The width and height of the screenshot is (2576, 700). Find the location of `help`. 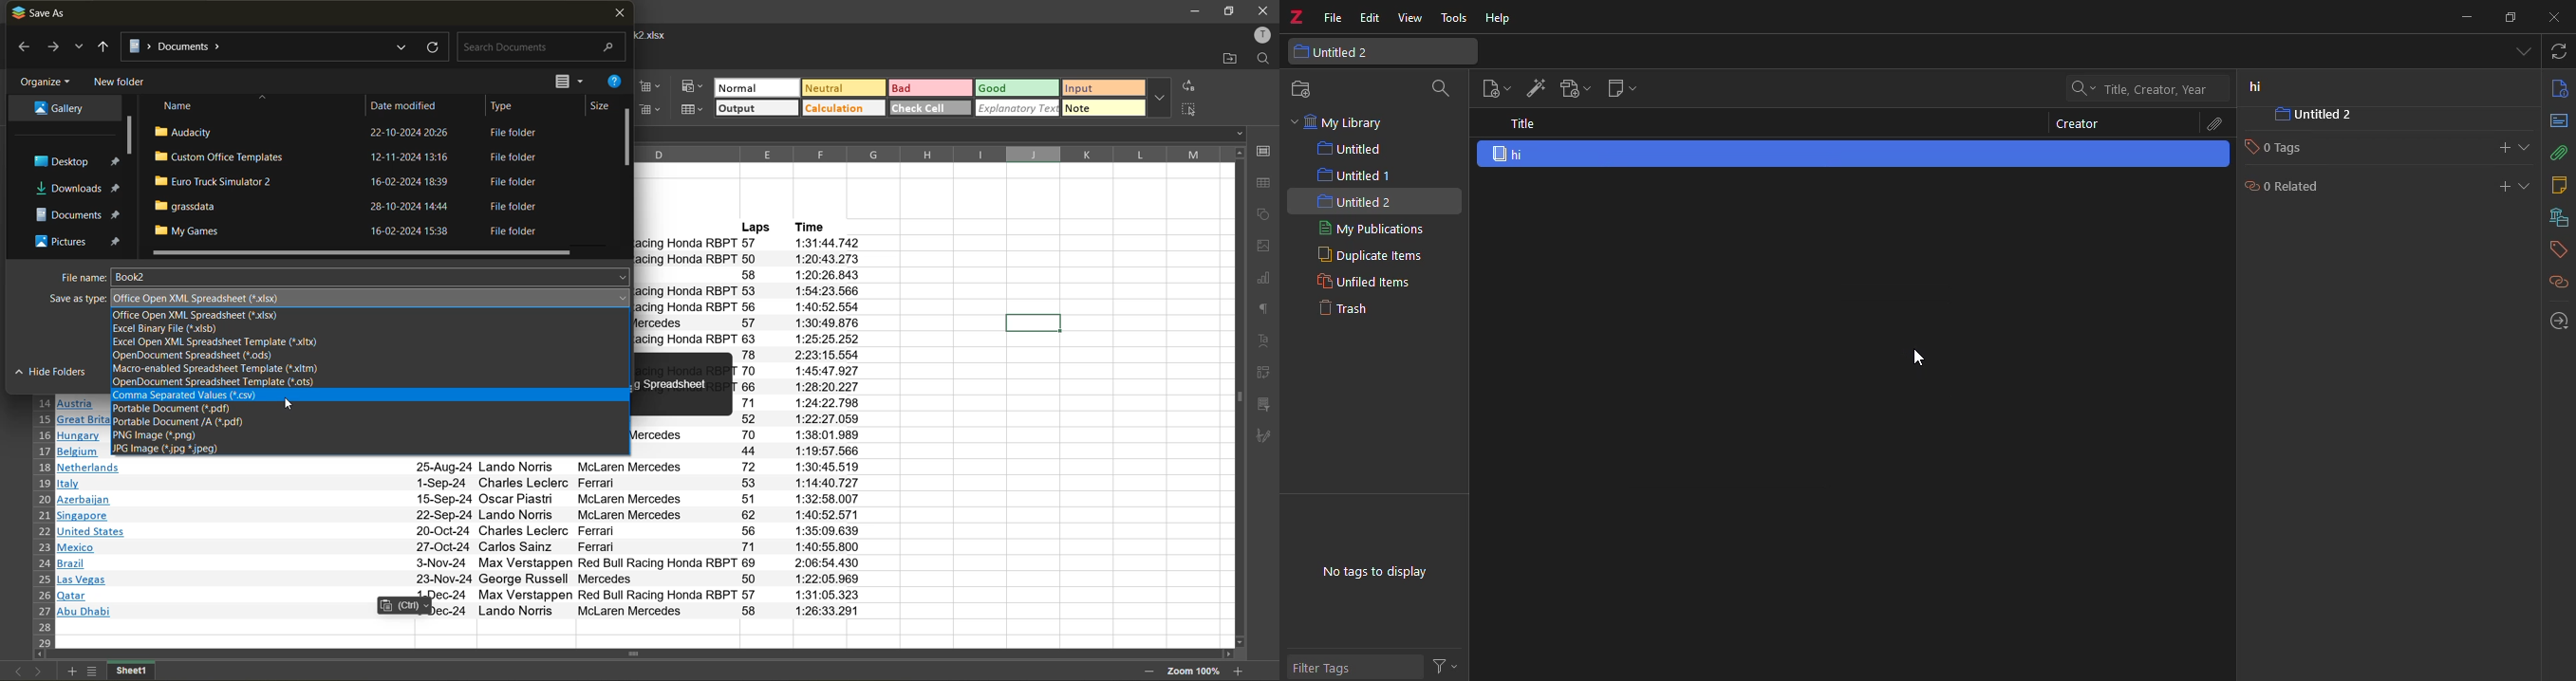

help is located at coordinates (1500, 19).